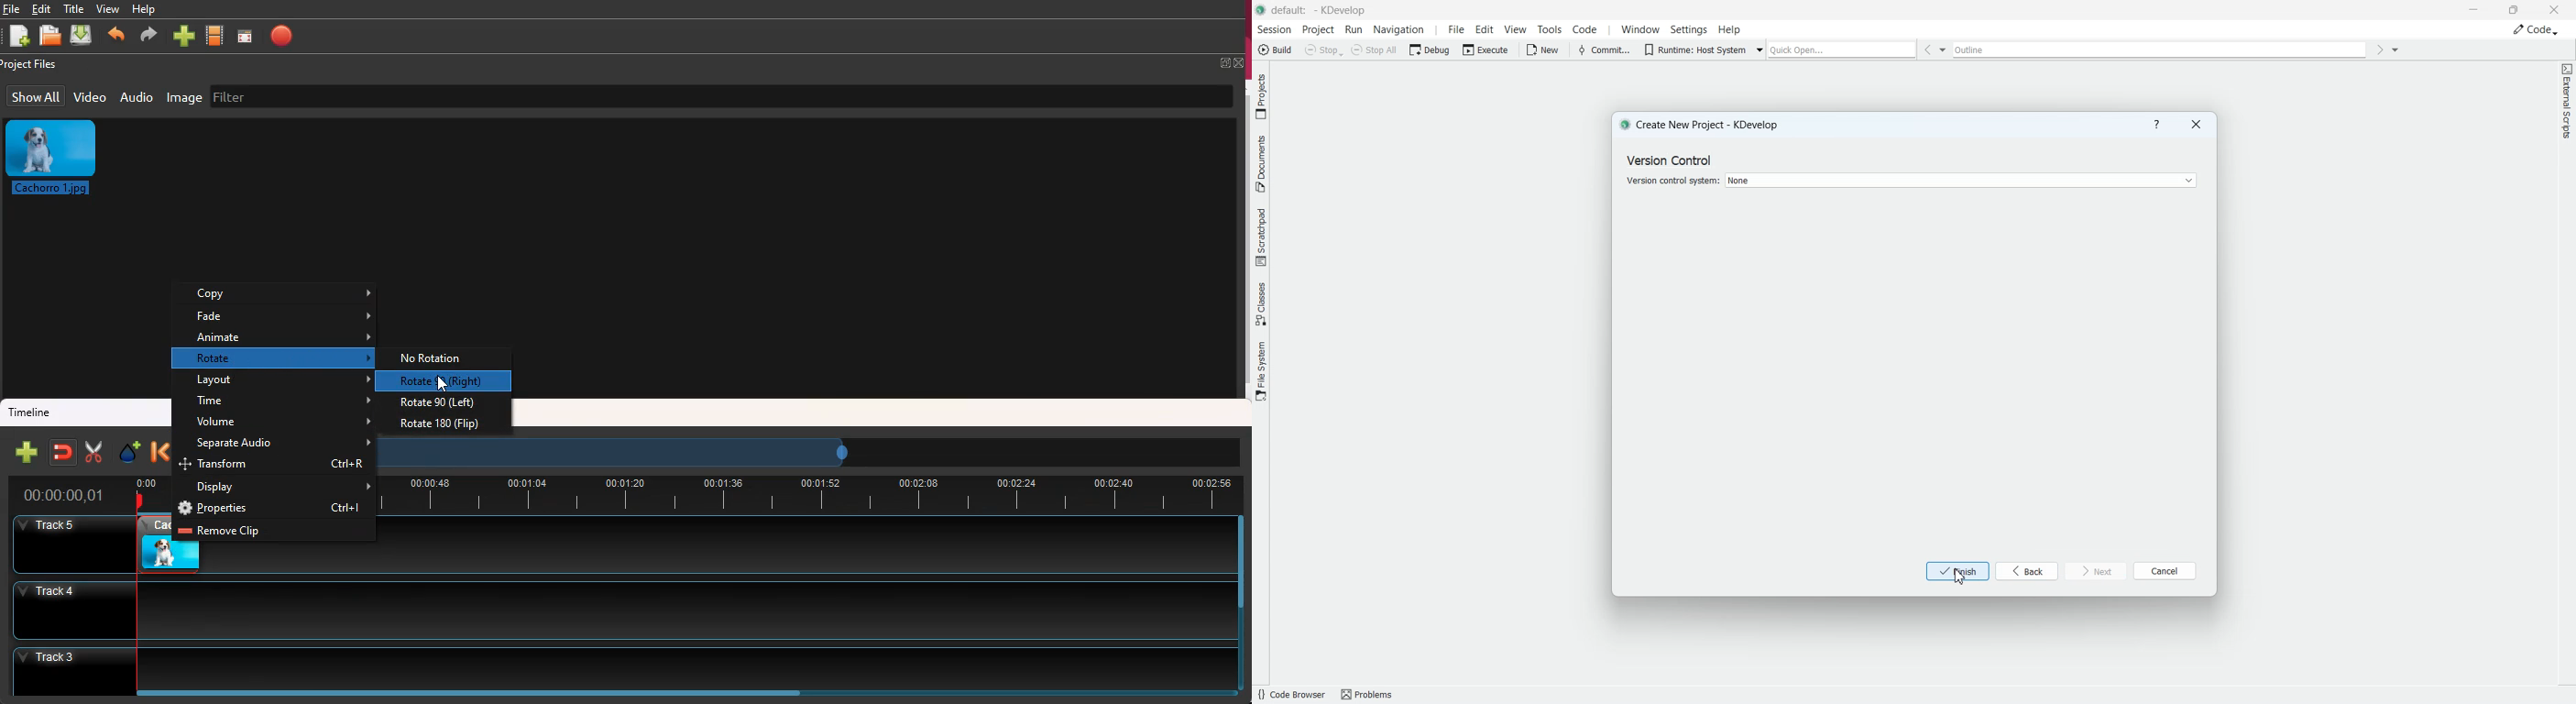 The image size is (2576, 728). Describe the element at coordinates (1319, 30) in the screenshot. I see `Project` at that location.